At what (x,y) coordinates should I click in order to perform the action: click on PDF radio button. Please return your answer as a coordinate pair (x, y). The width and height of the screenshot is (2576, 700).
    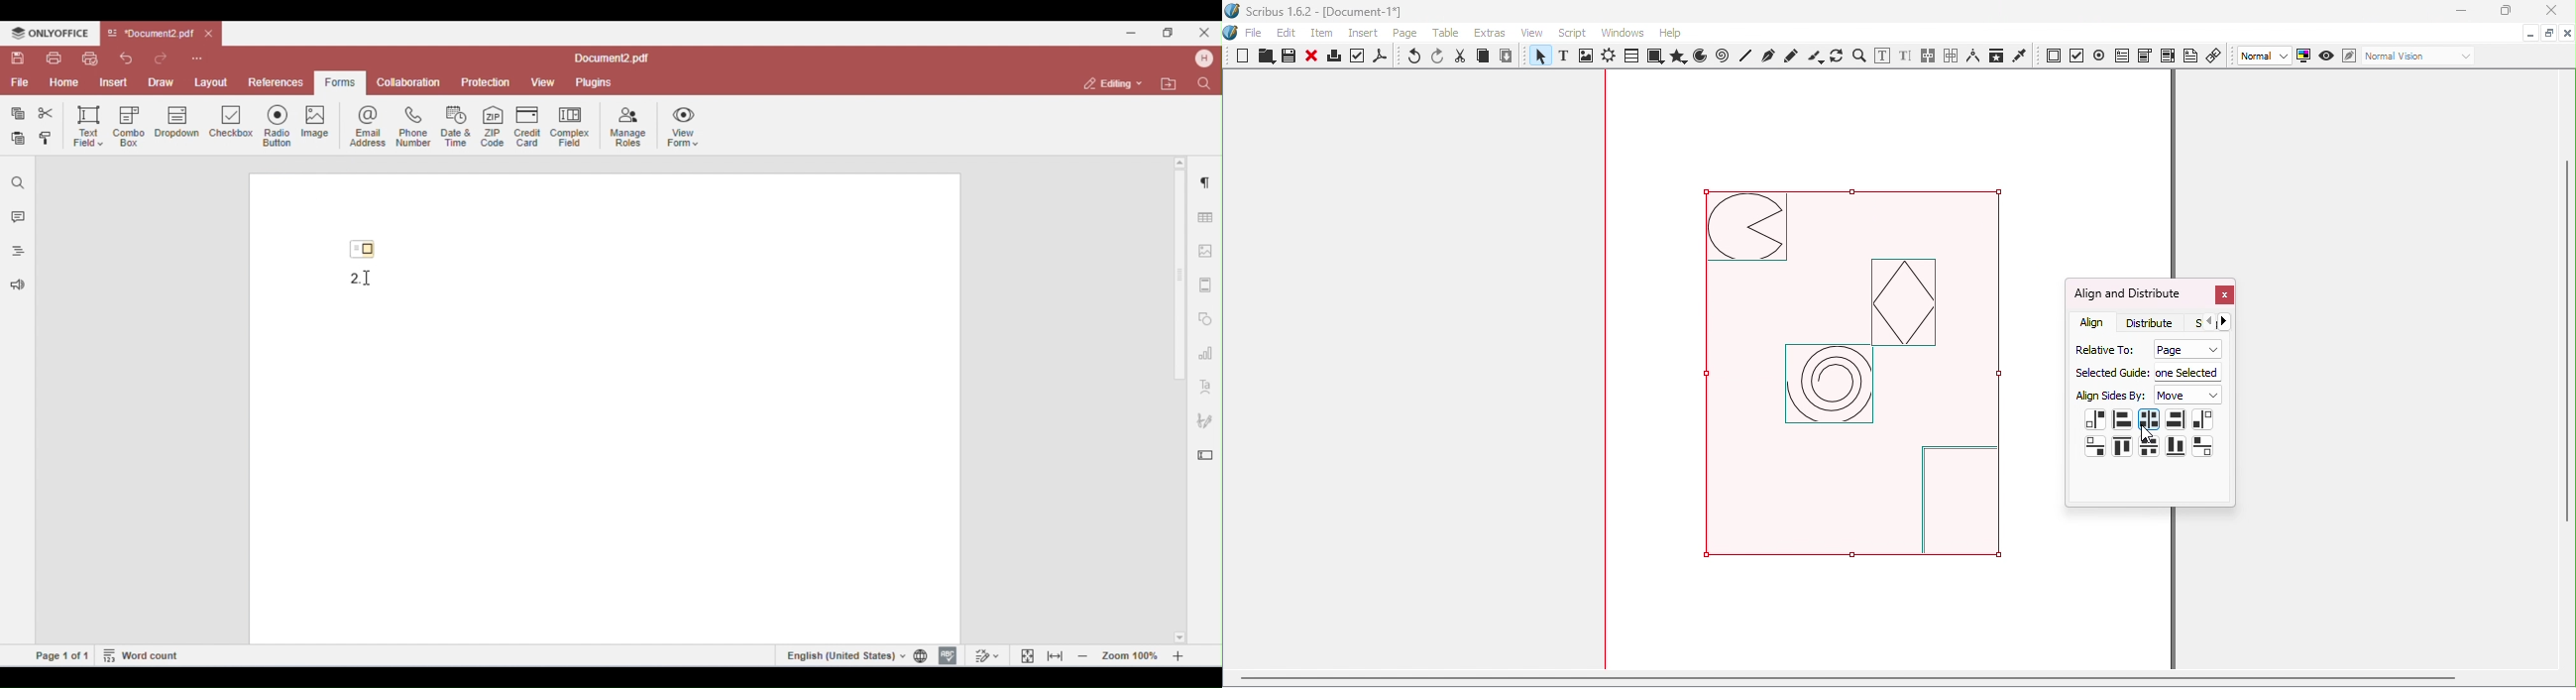
    Looking at the image, I should click on (2099, 55).